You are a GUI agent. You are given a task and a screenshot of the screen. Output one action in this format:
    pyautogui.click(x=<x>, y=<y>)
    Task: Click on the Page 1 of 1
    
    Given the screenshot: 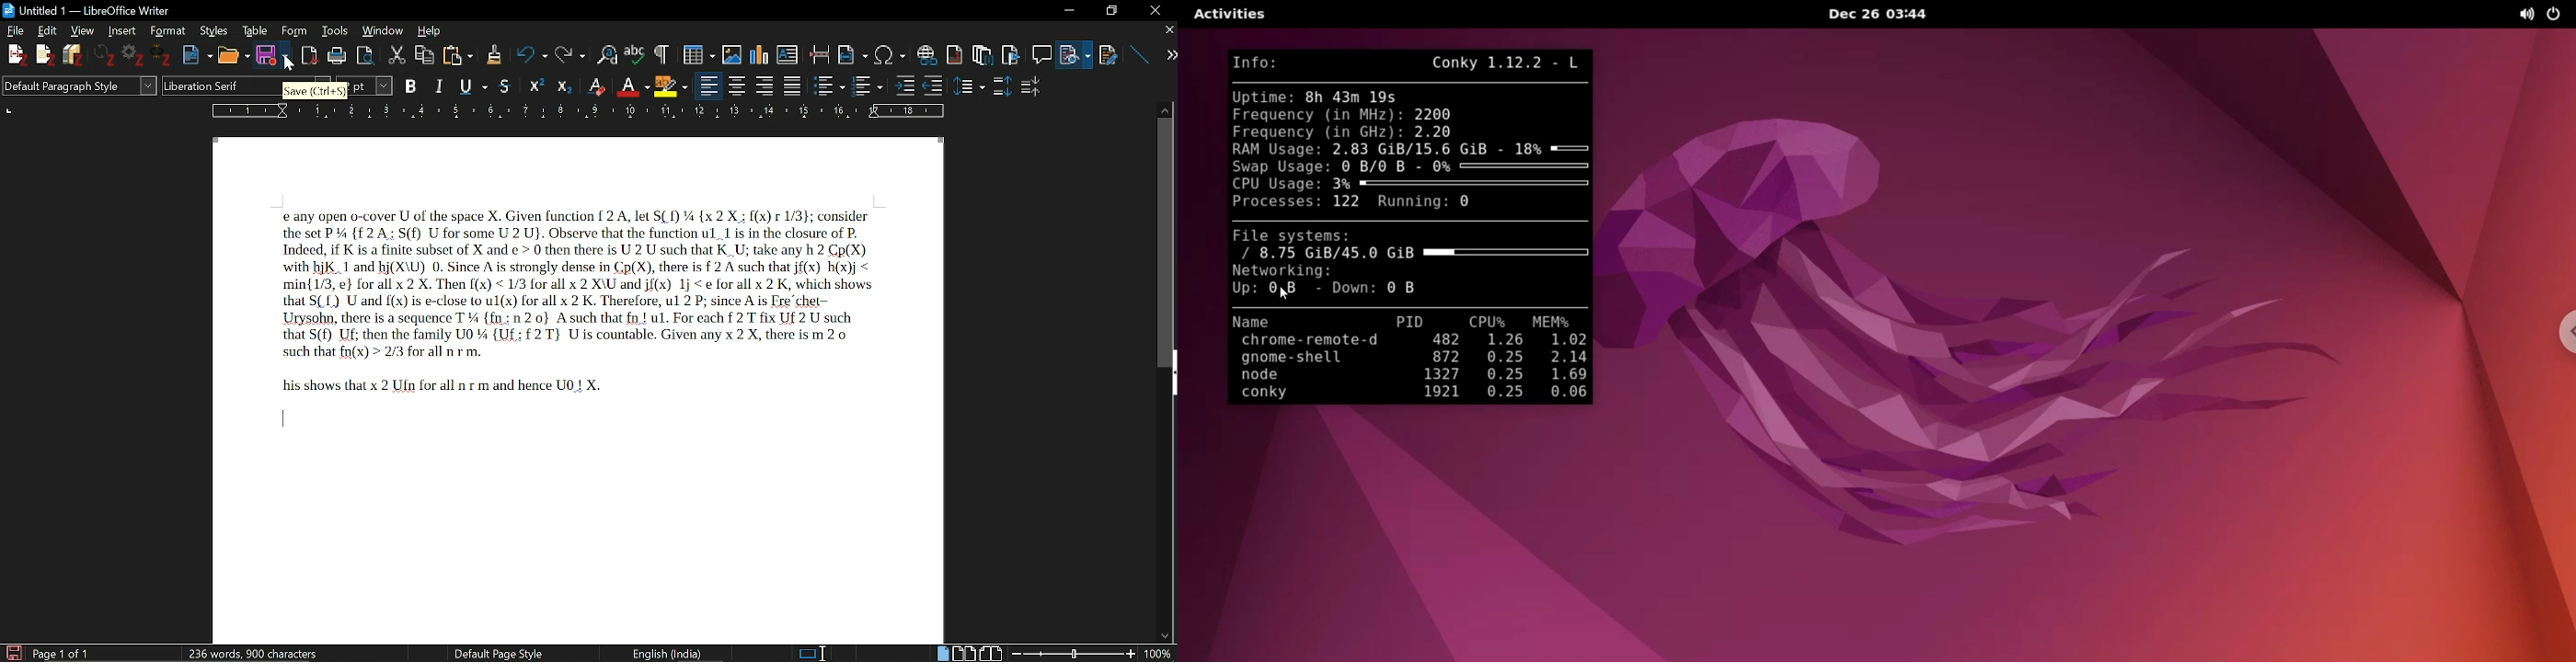 What is the action you would take?
    pyautogui.click(x=61, y=652)
    